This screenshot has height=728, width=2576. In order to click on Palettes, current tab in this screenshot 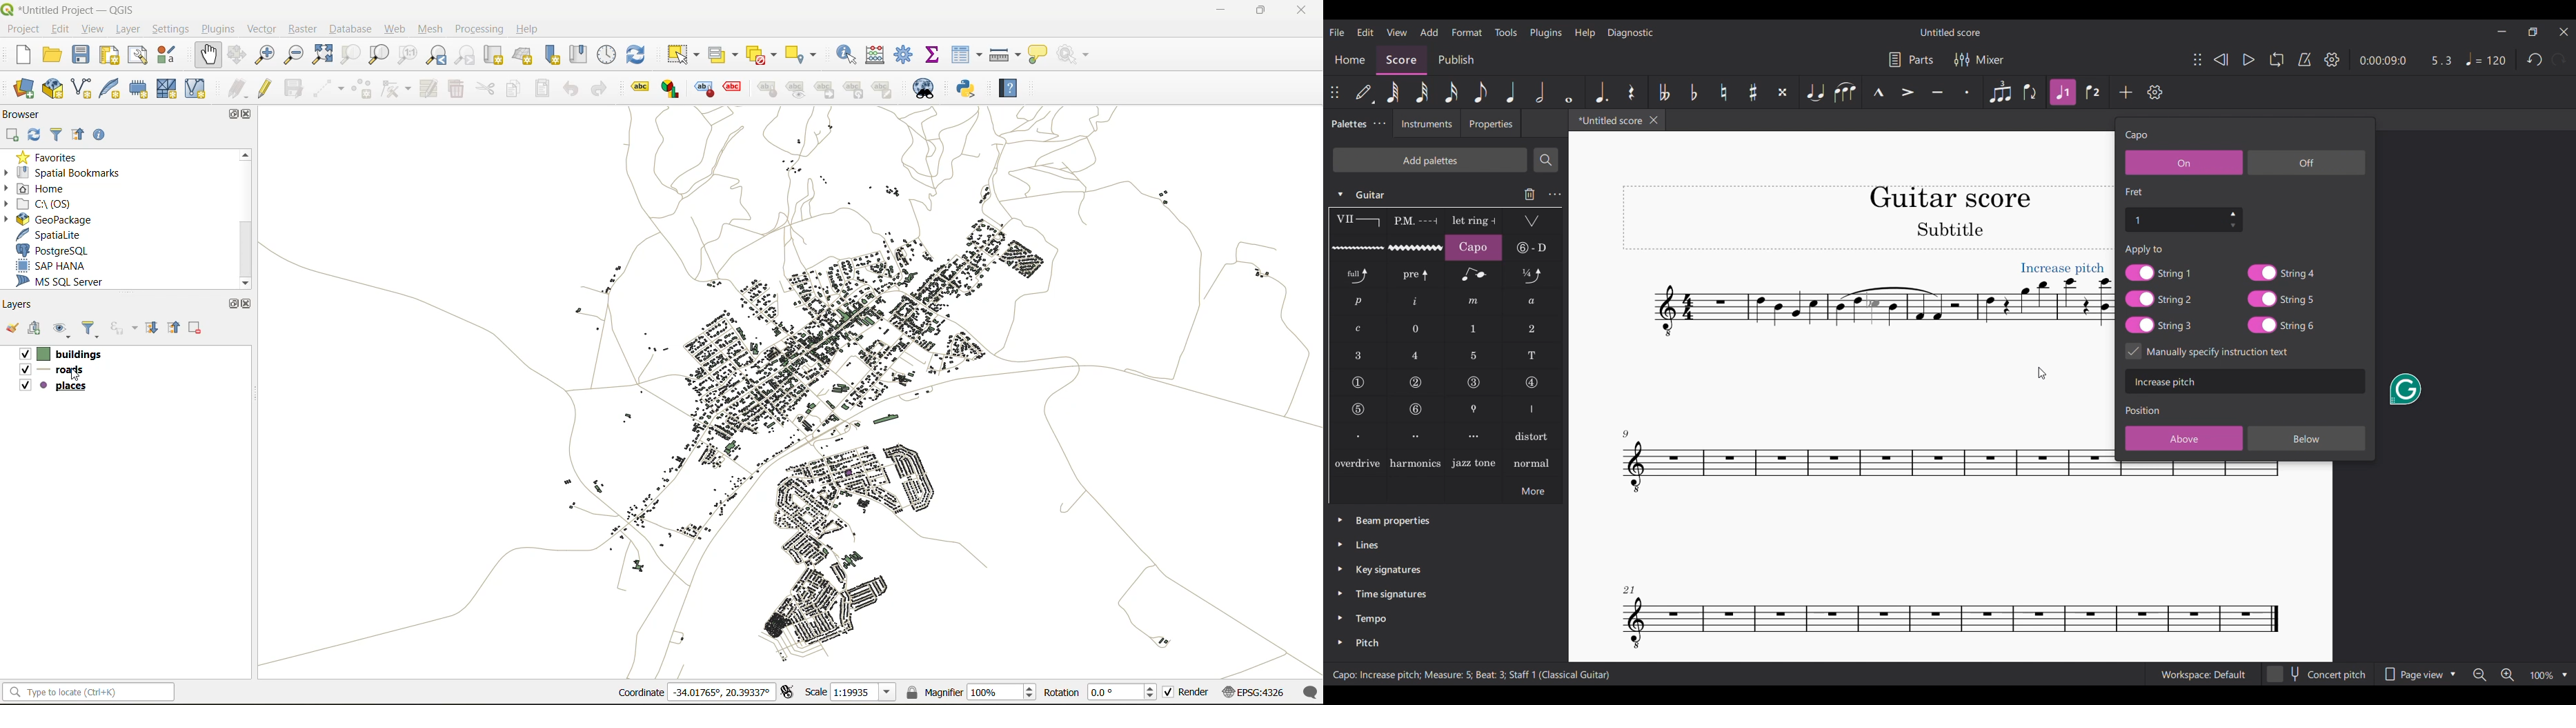, I will do `click(1347, 124)`.